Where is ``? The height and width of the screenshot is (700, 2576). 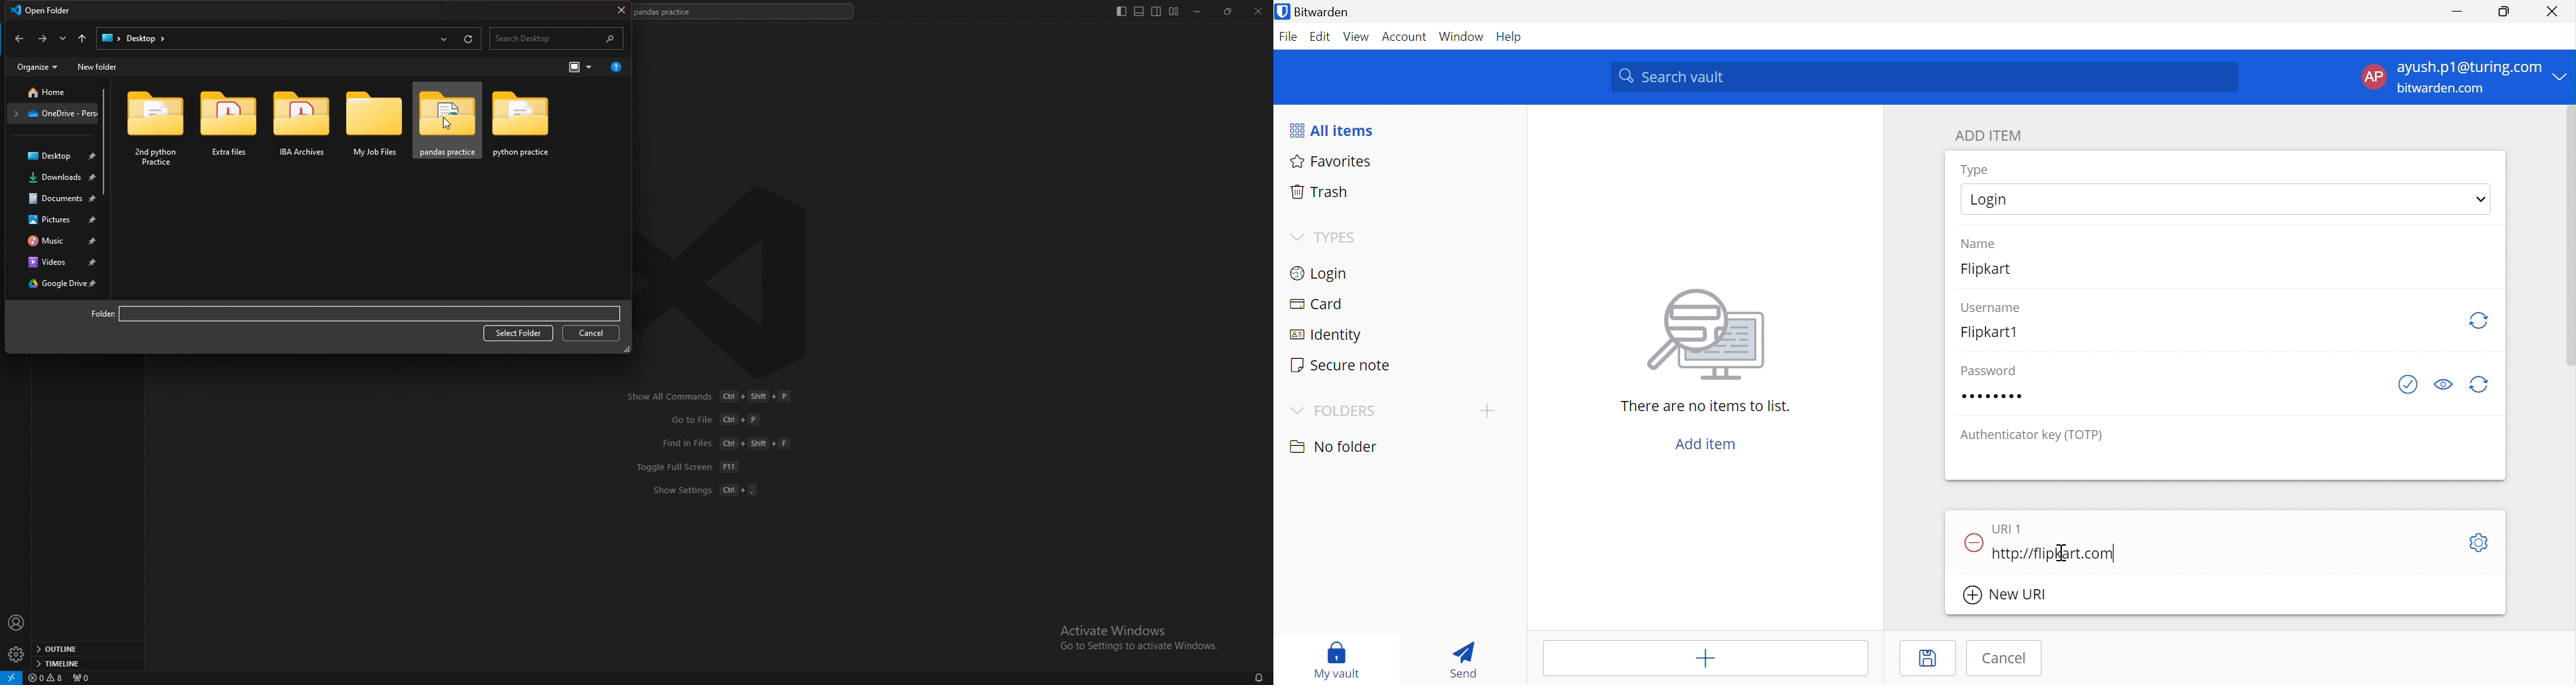  is located at coordinates (1971, 544).